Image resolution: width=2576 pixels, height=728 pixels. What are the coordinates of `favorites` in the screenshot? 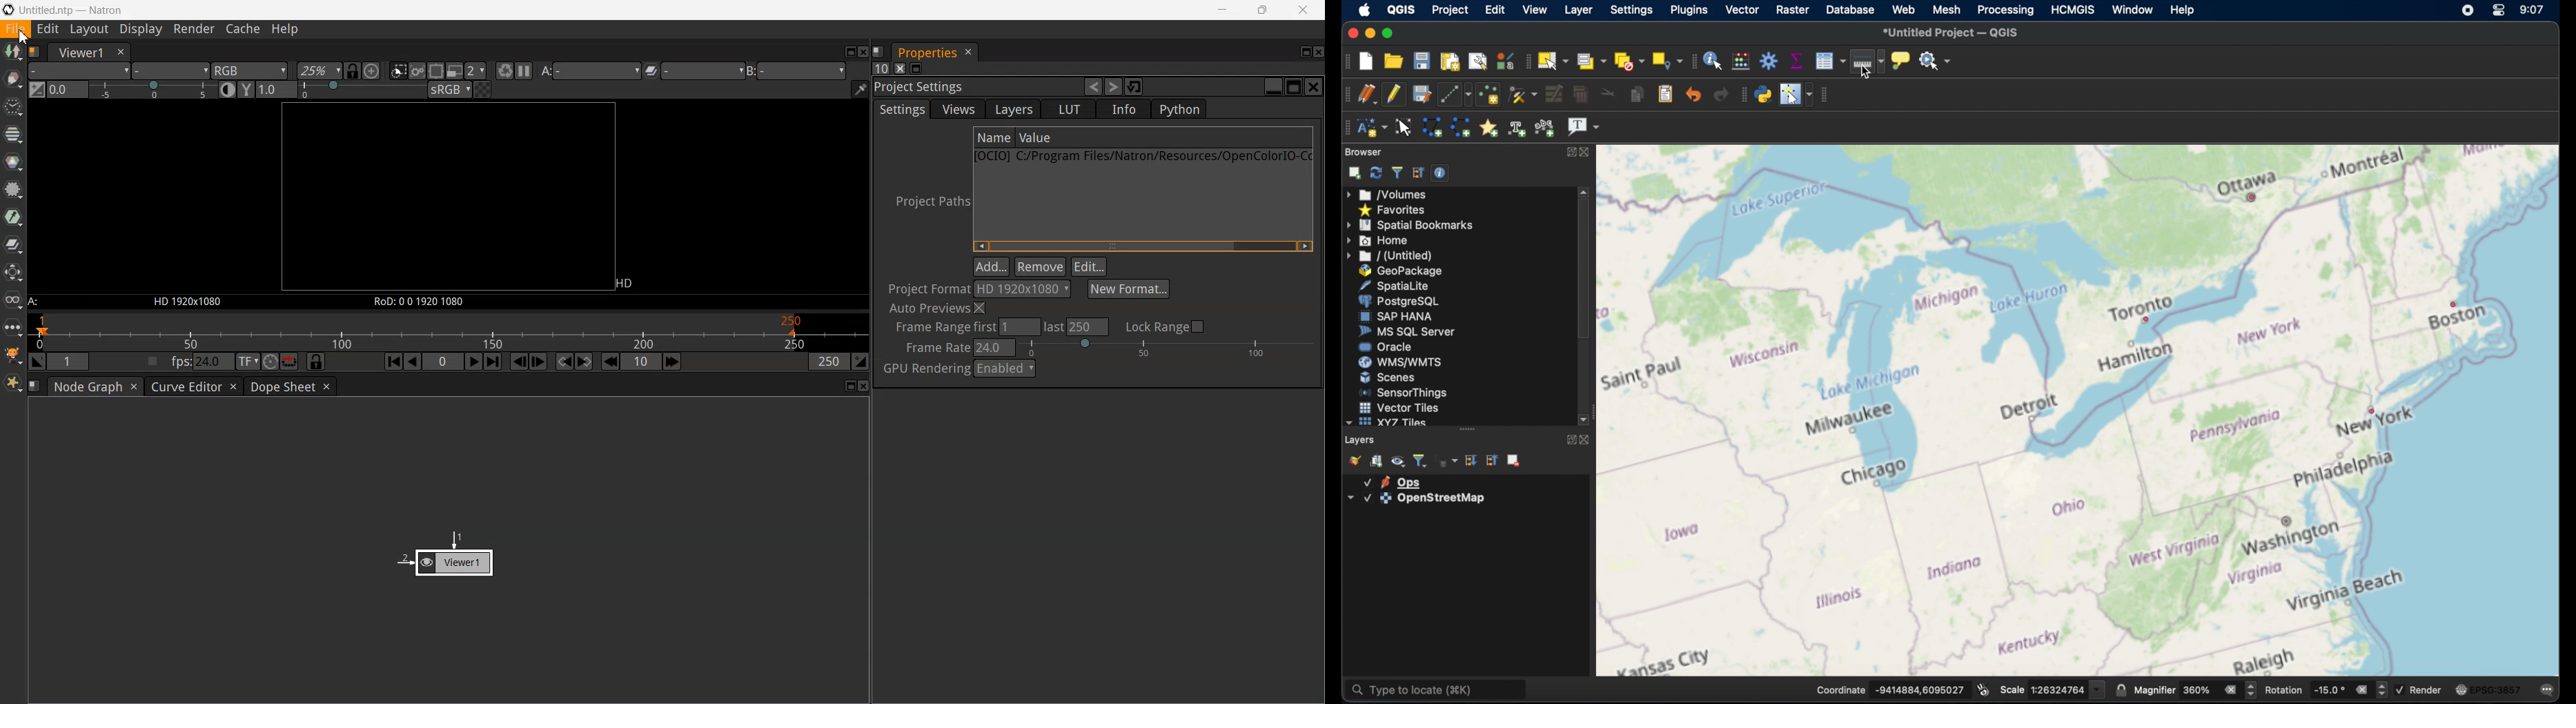 It's located at (1394, 209).